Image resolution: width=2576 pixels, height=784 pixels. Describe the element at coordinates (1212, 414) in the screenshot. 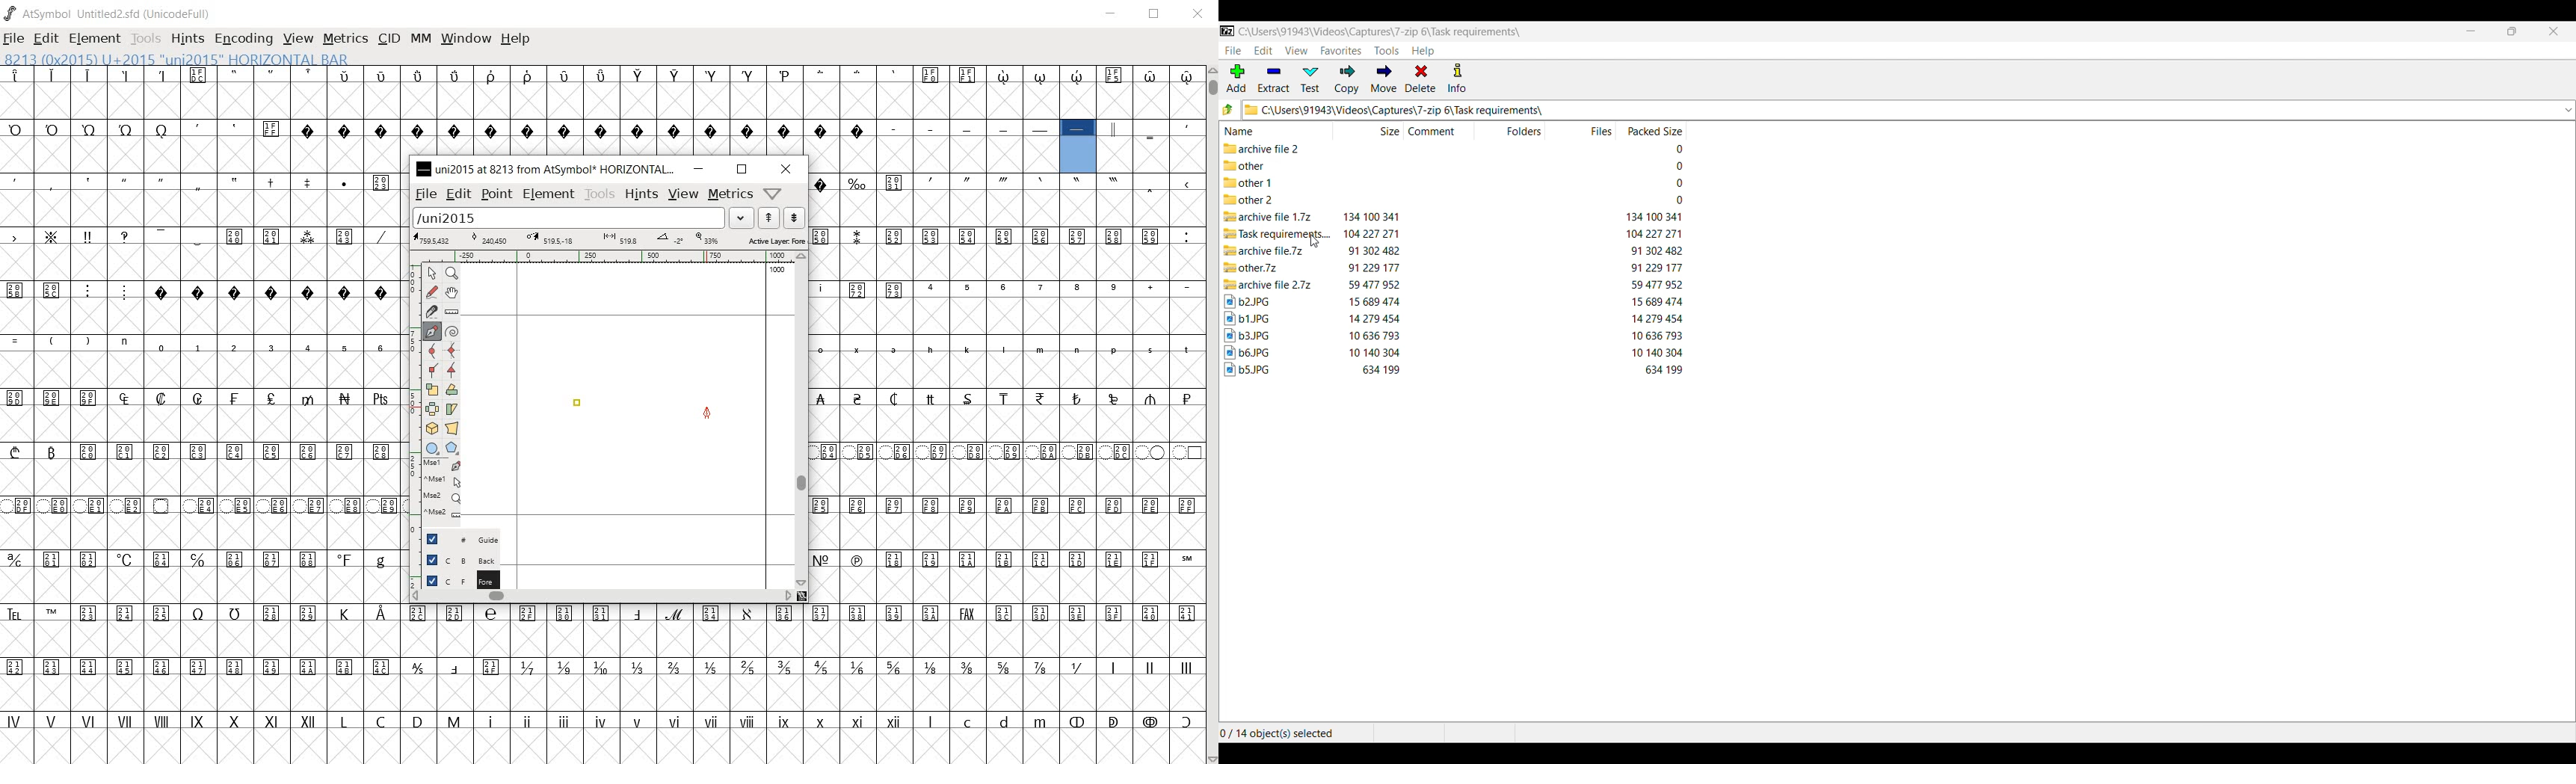

I see `SCROLLBAR` at that location.